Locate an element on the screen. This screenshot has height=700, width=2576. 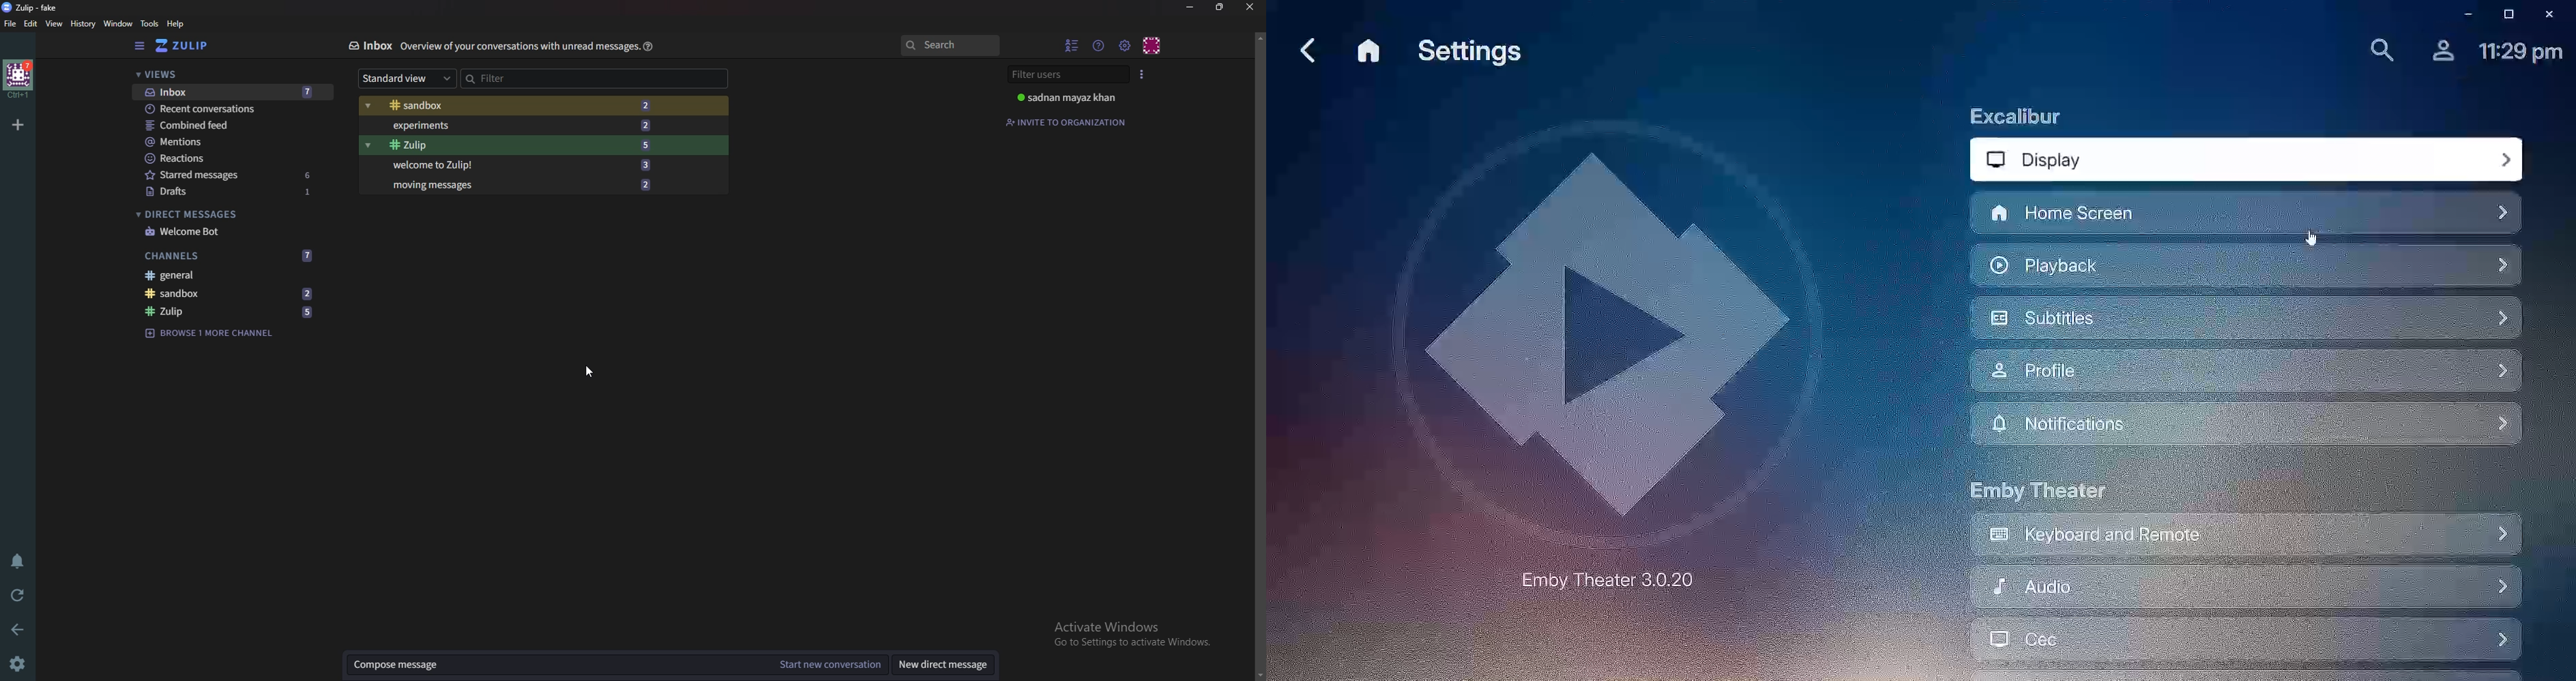
history is located at coordinates (82, 24).